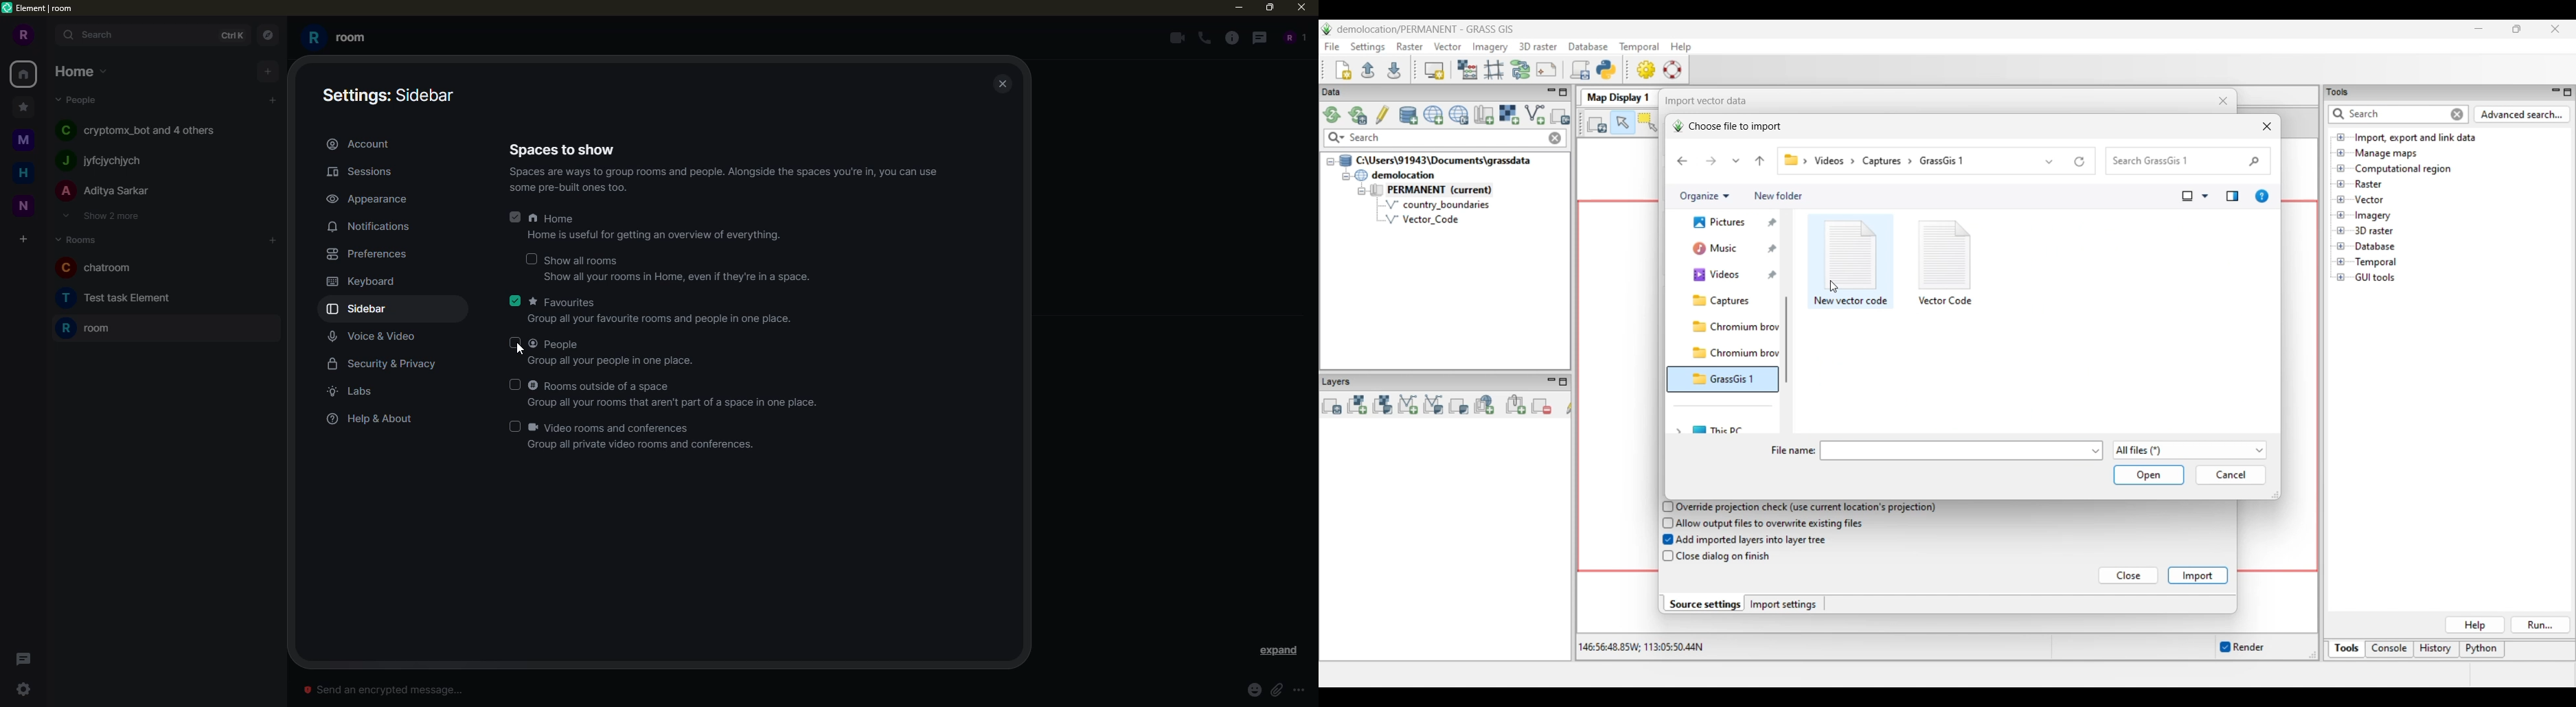  What do you see at coordinates (39, 10) in the screenshot?
I see `element` at bounding box center [39, 10].